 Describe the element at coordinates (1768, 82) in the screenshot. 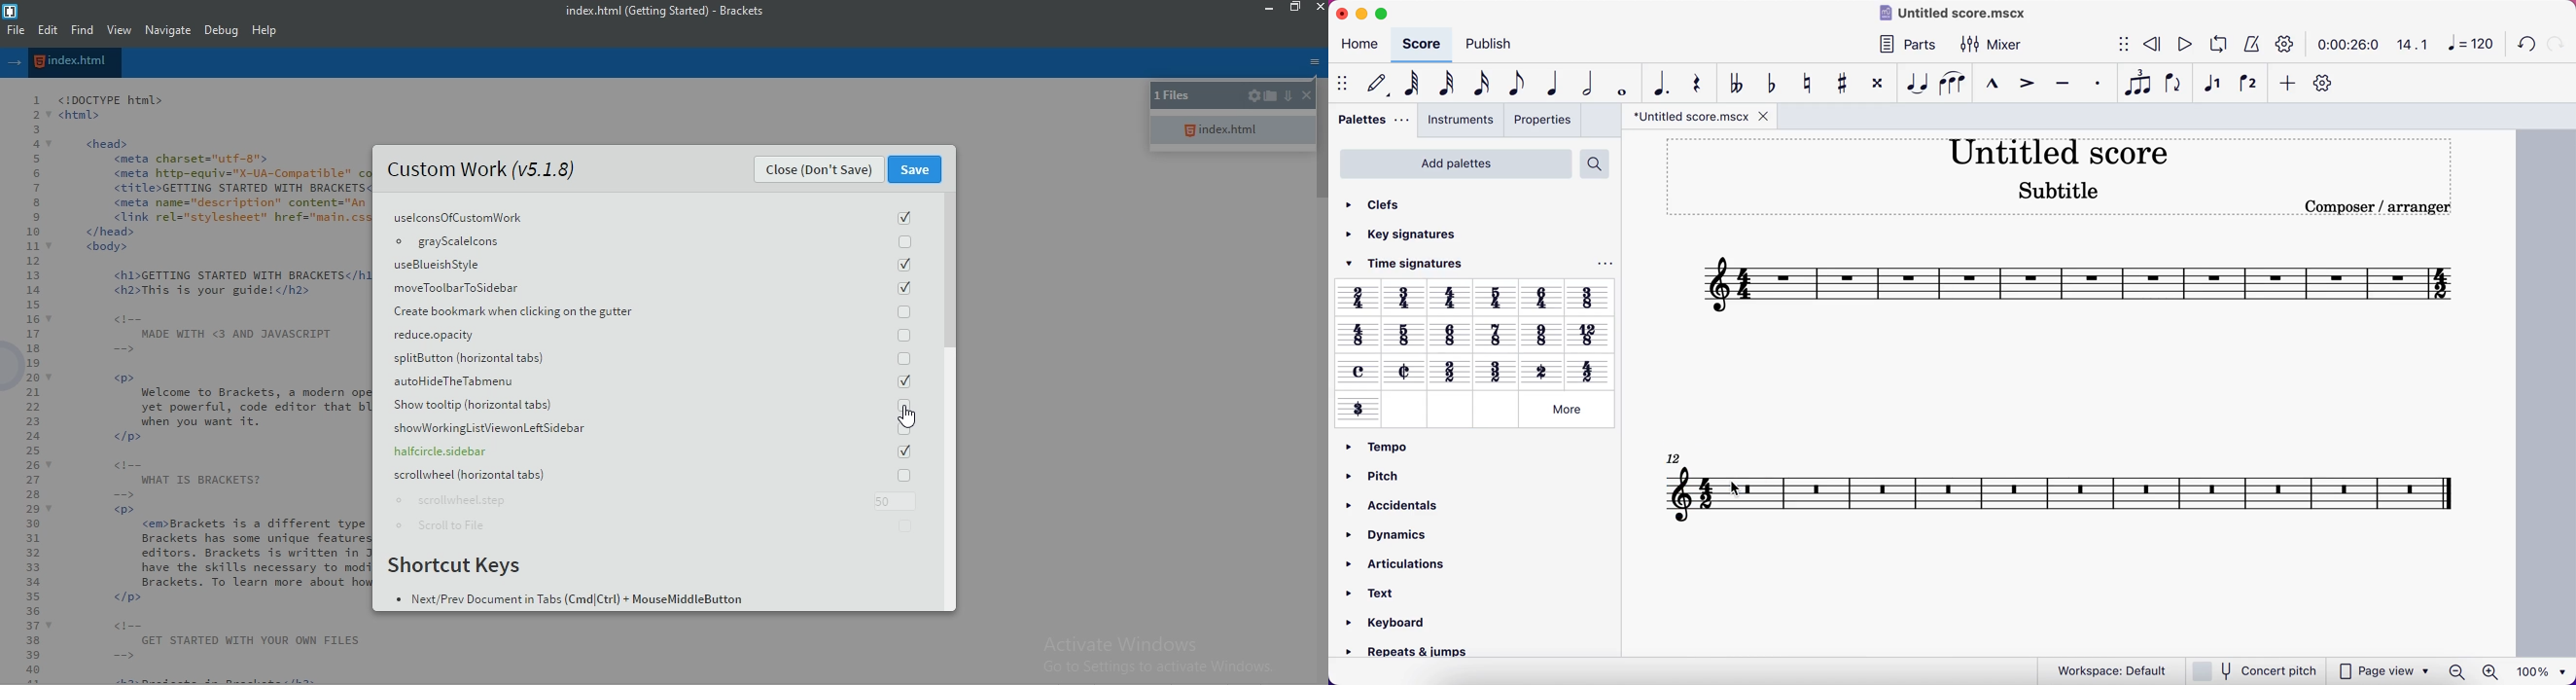

I see `toggle flat` at that location.